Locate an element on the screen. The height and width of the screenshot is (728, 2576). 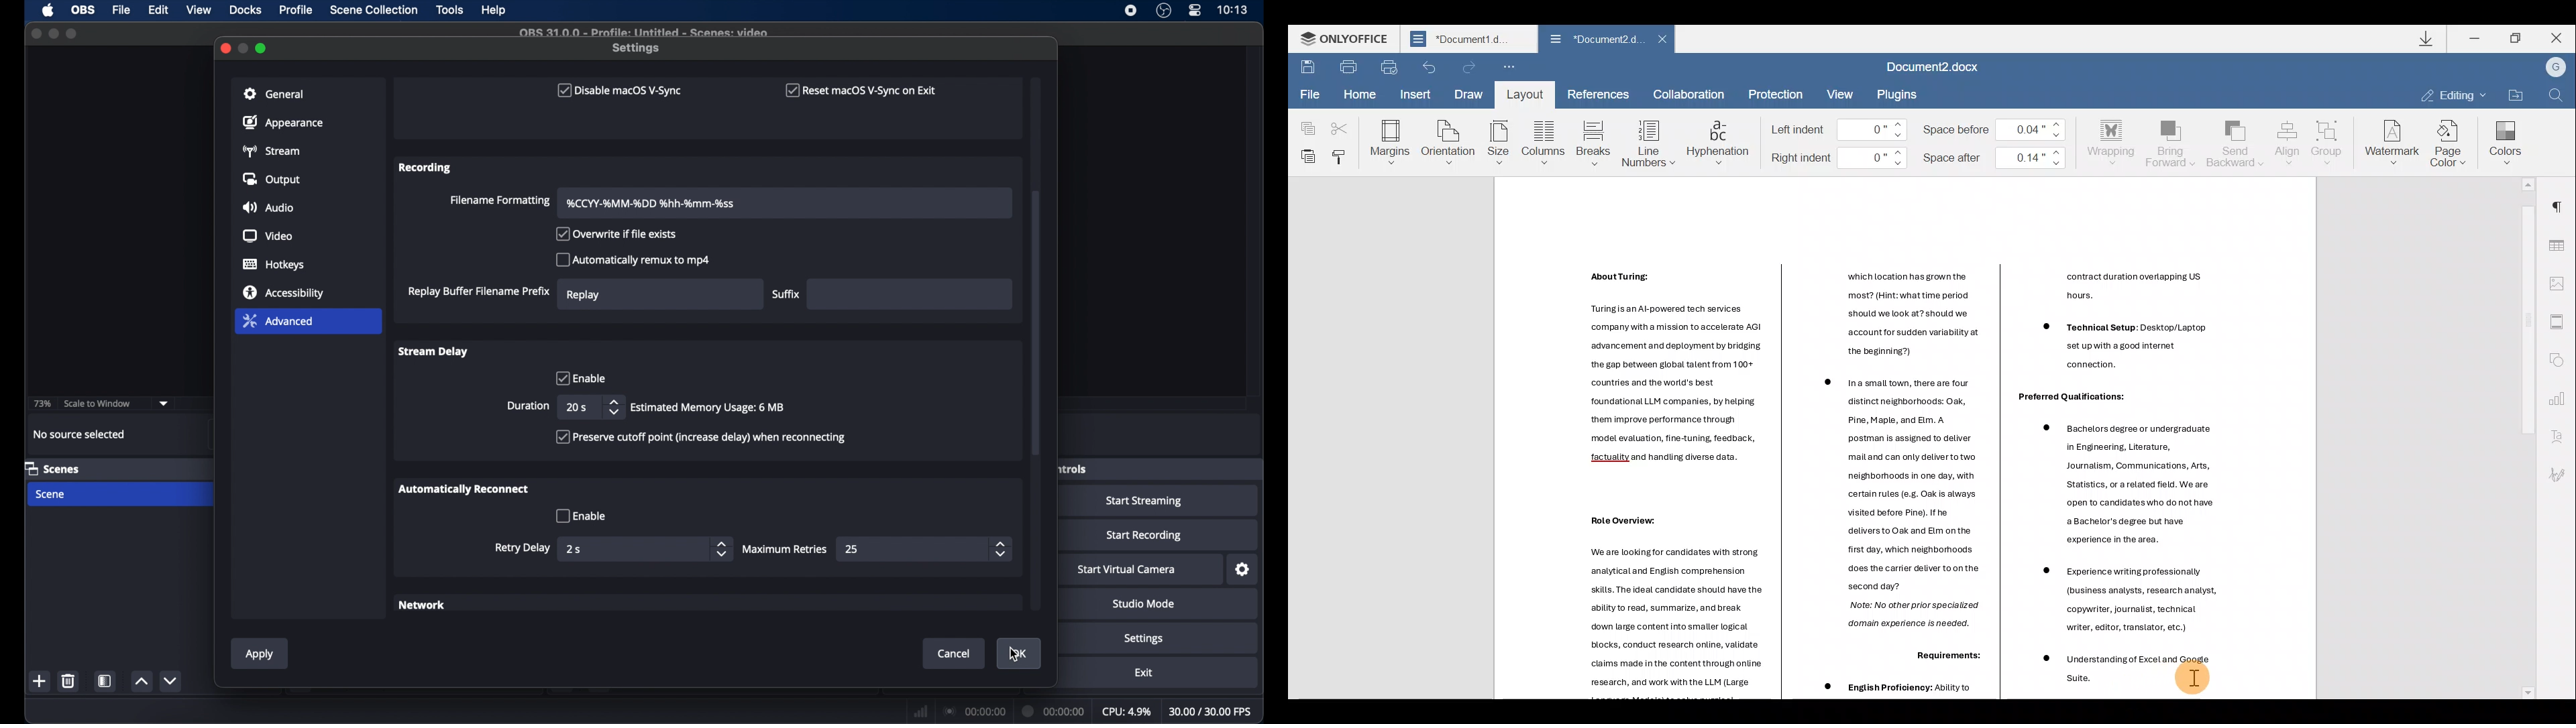
Downloads is located at coordinates (2428, 40).